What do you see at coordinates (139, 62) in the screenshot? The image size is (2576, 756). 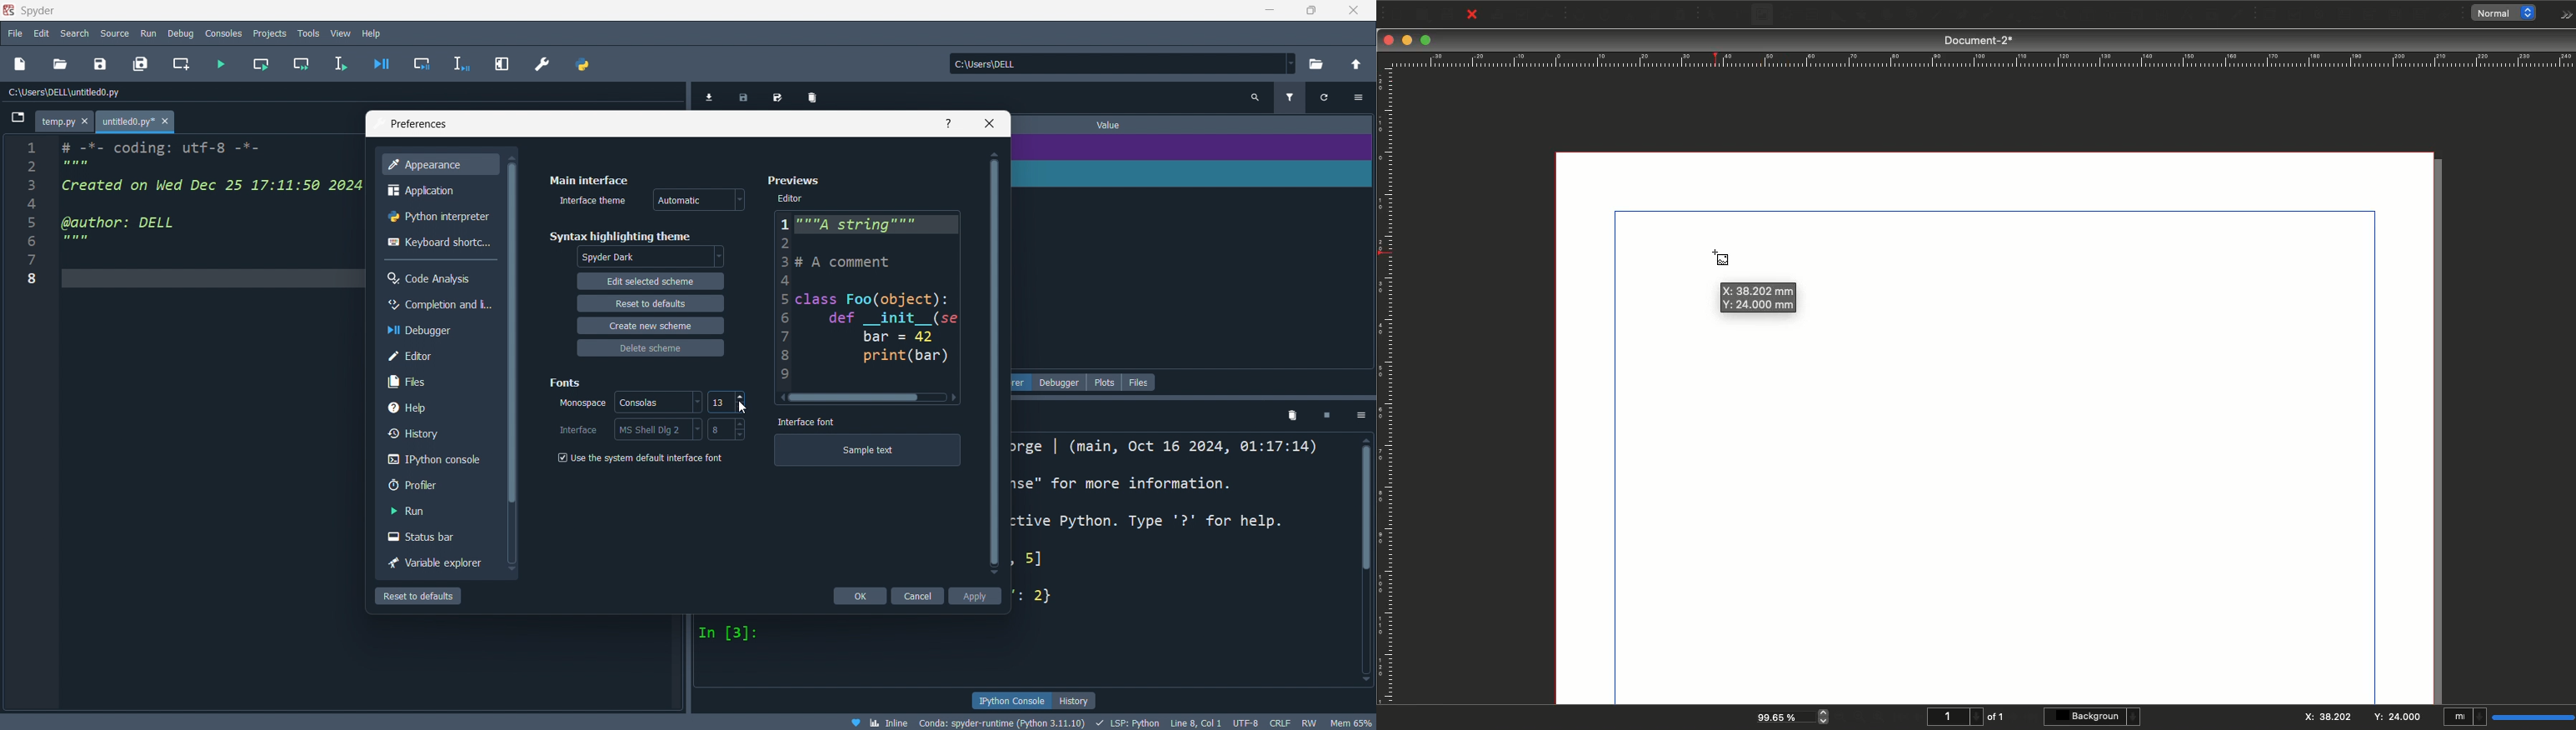 I see `save all file` at bounding box center [139, 62].